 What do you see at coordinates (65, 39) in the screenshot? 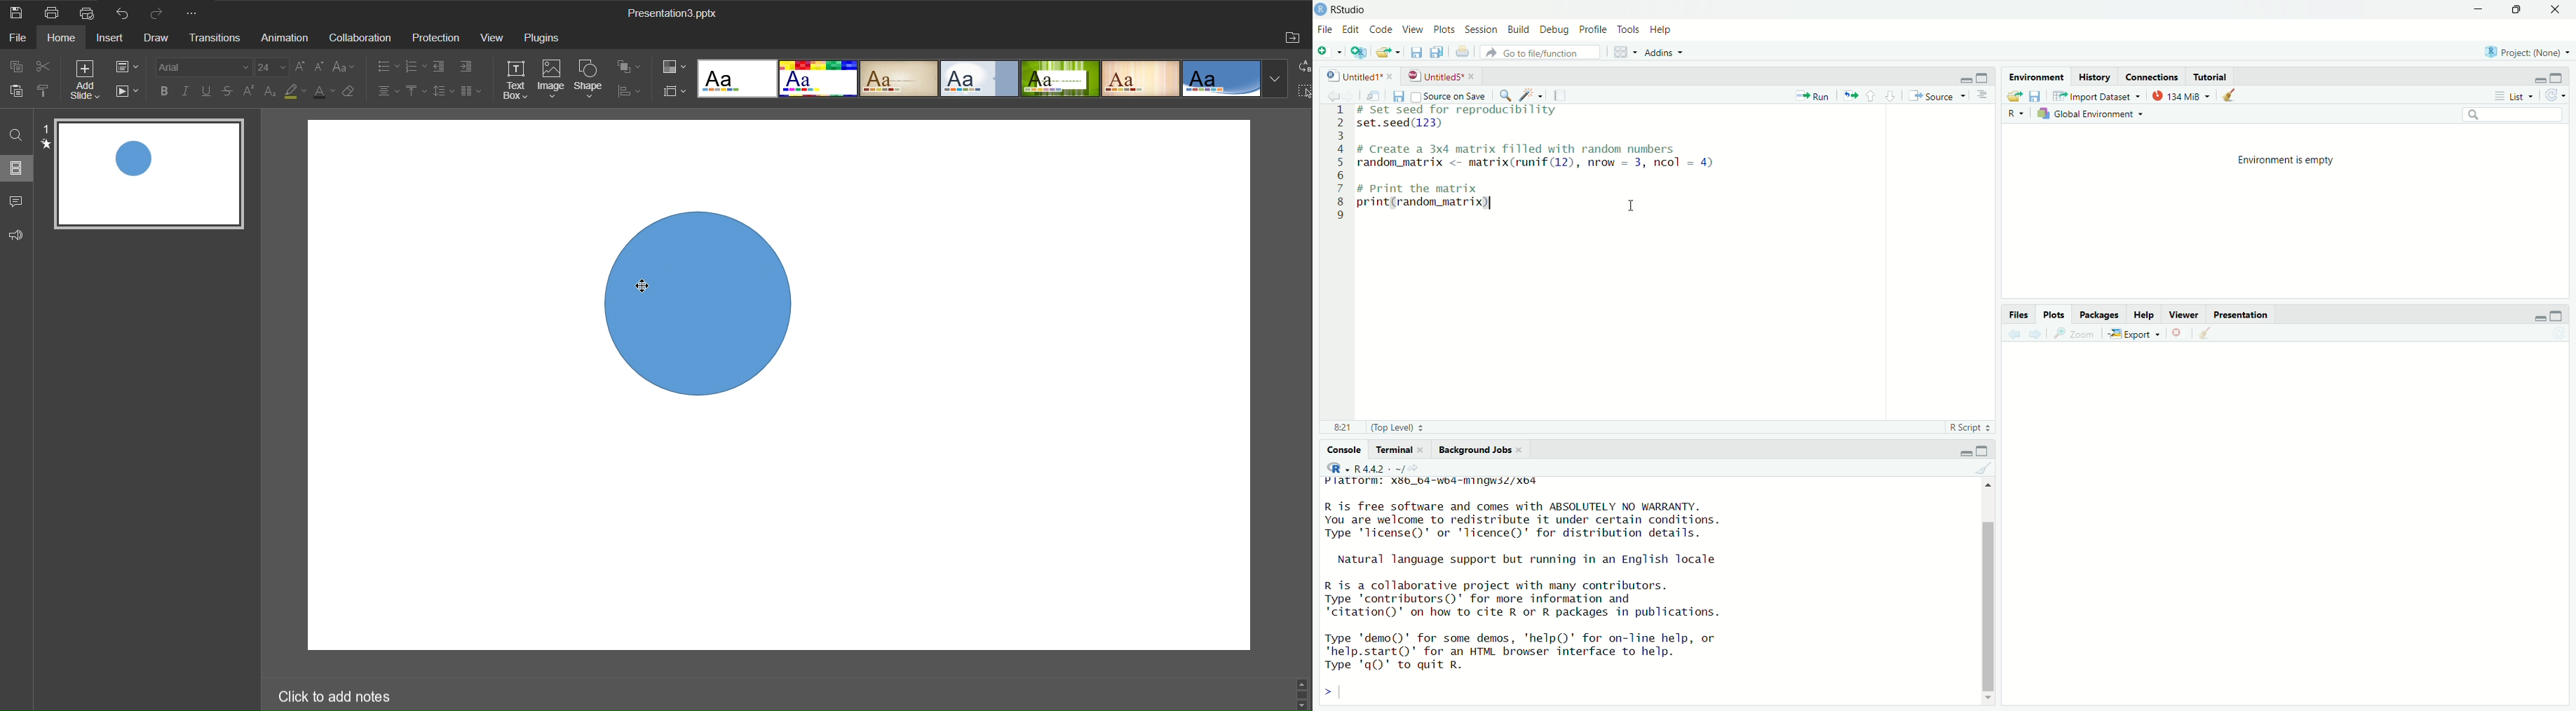
I see `Home` at bounding box center [65, 39].